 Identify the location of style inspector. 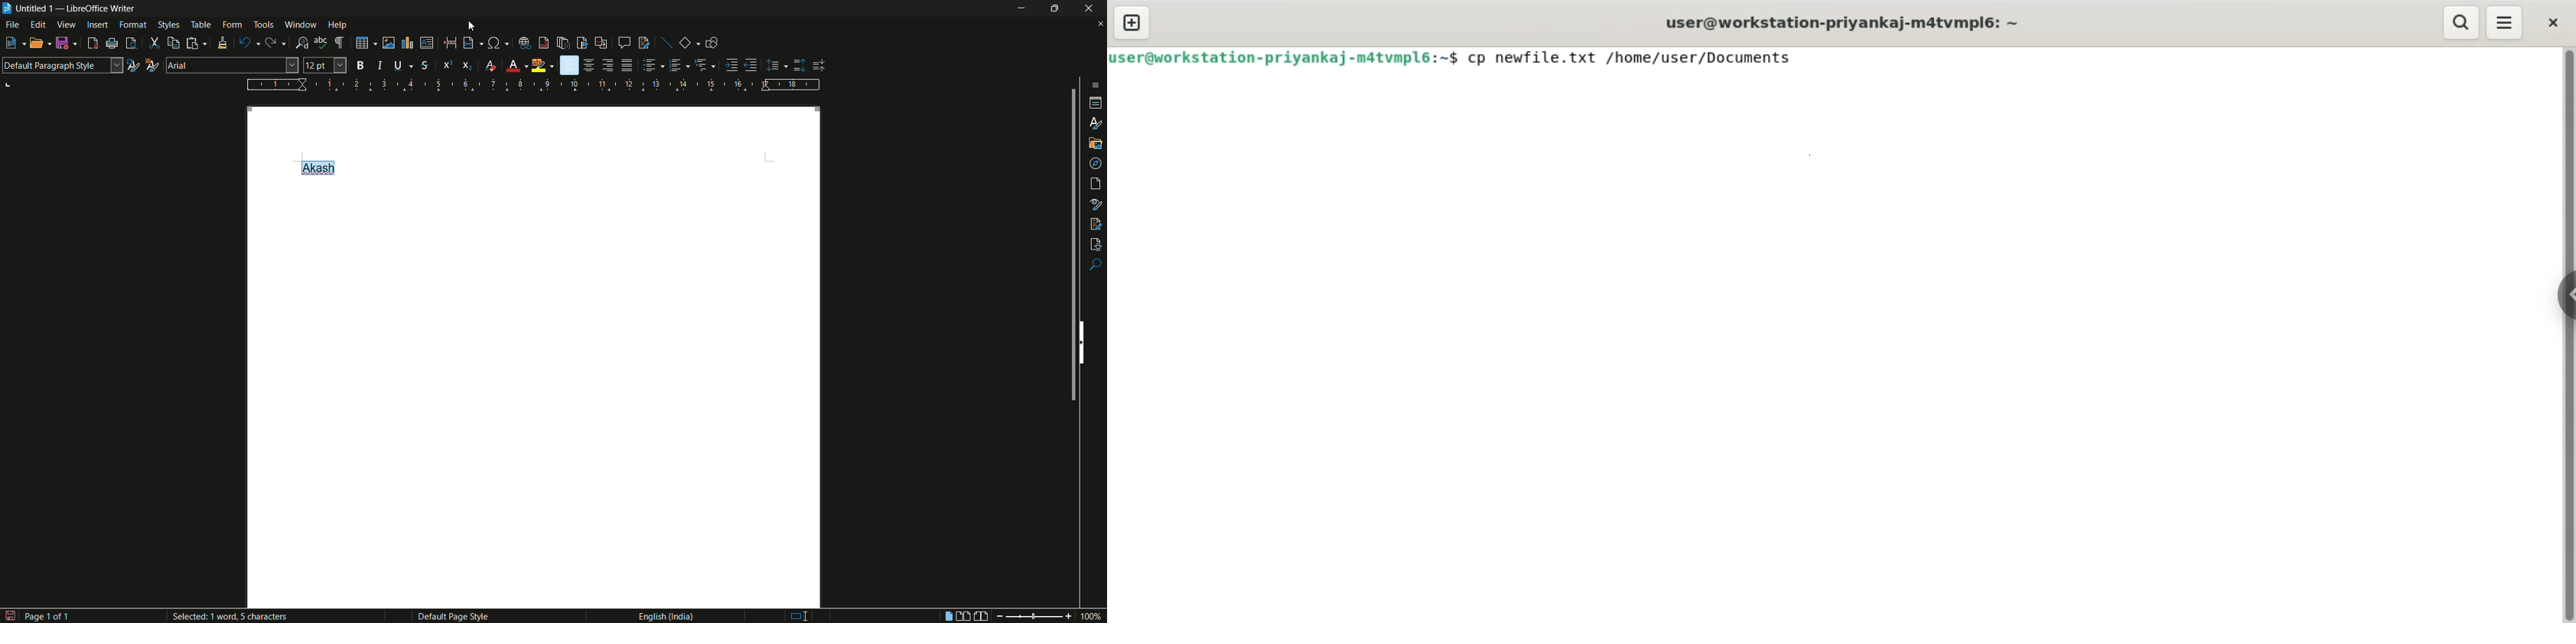
(1096, 203).